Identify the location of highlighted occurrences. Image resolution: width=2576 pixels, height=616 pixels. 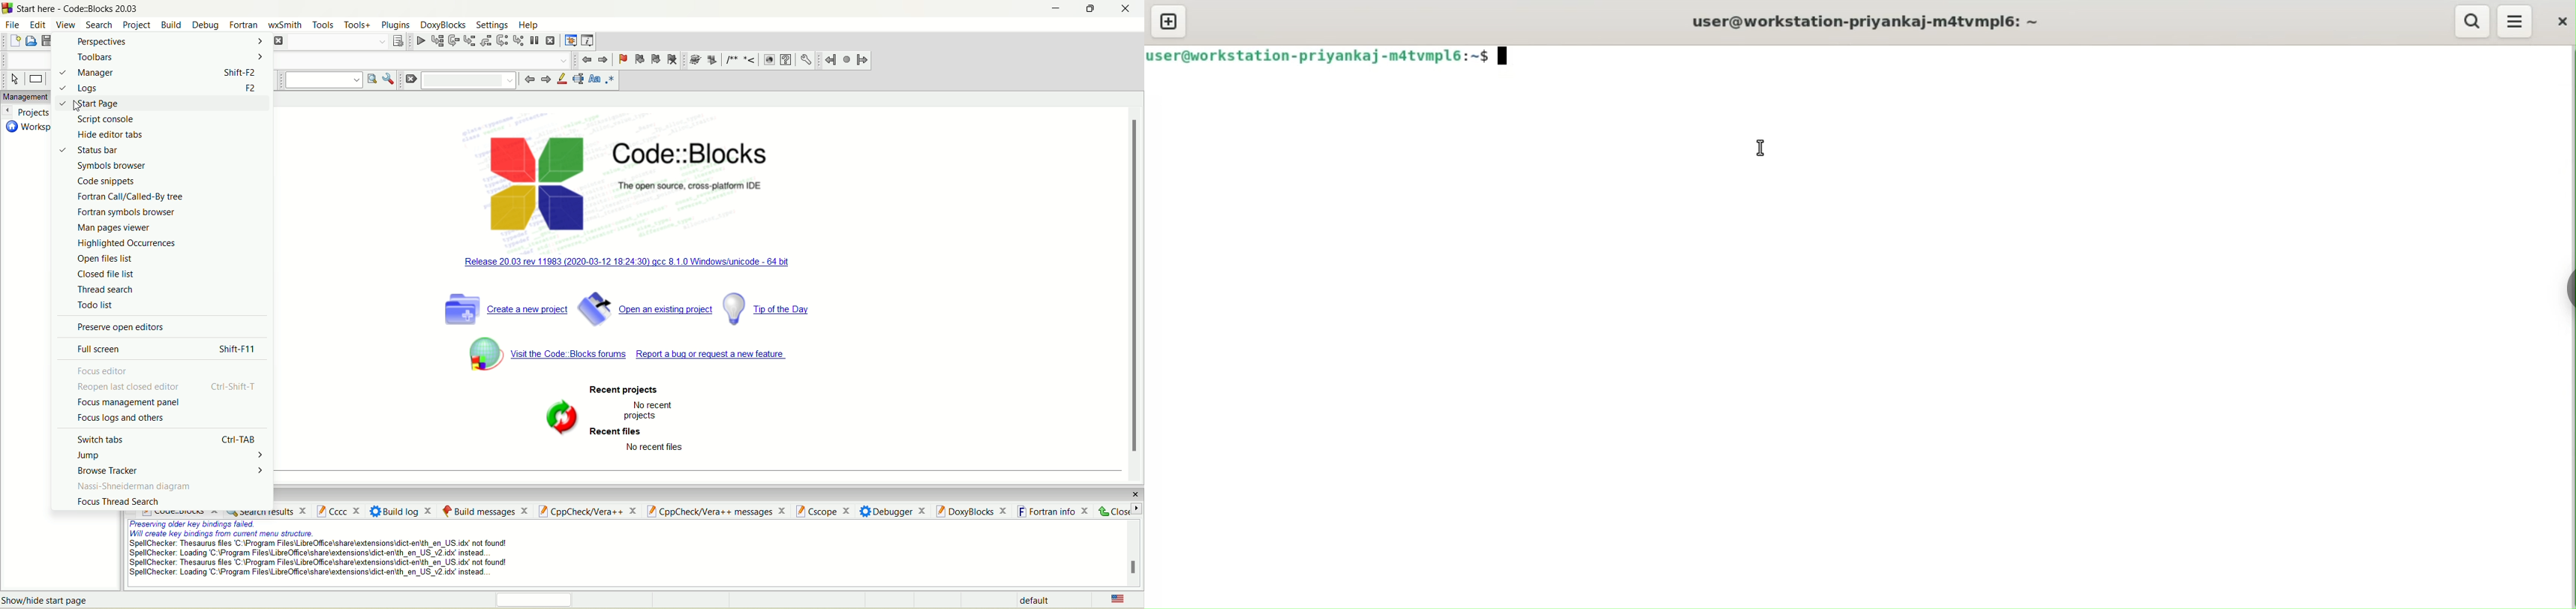
(128, 243).